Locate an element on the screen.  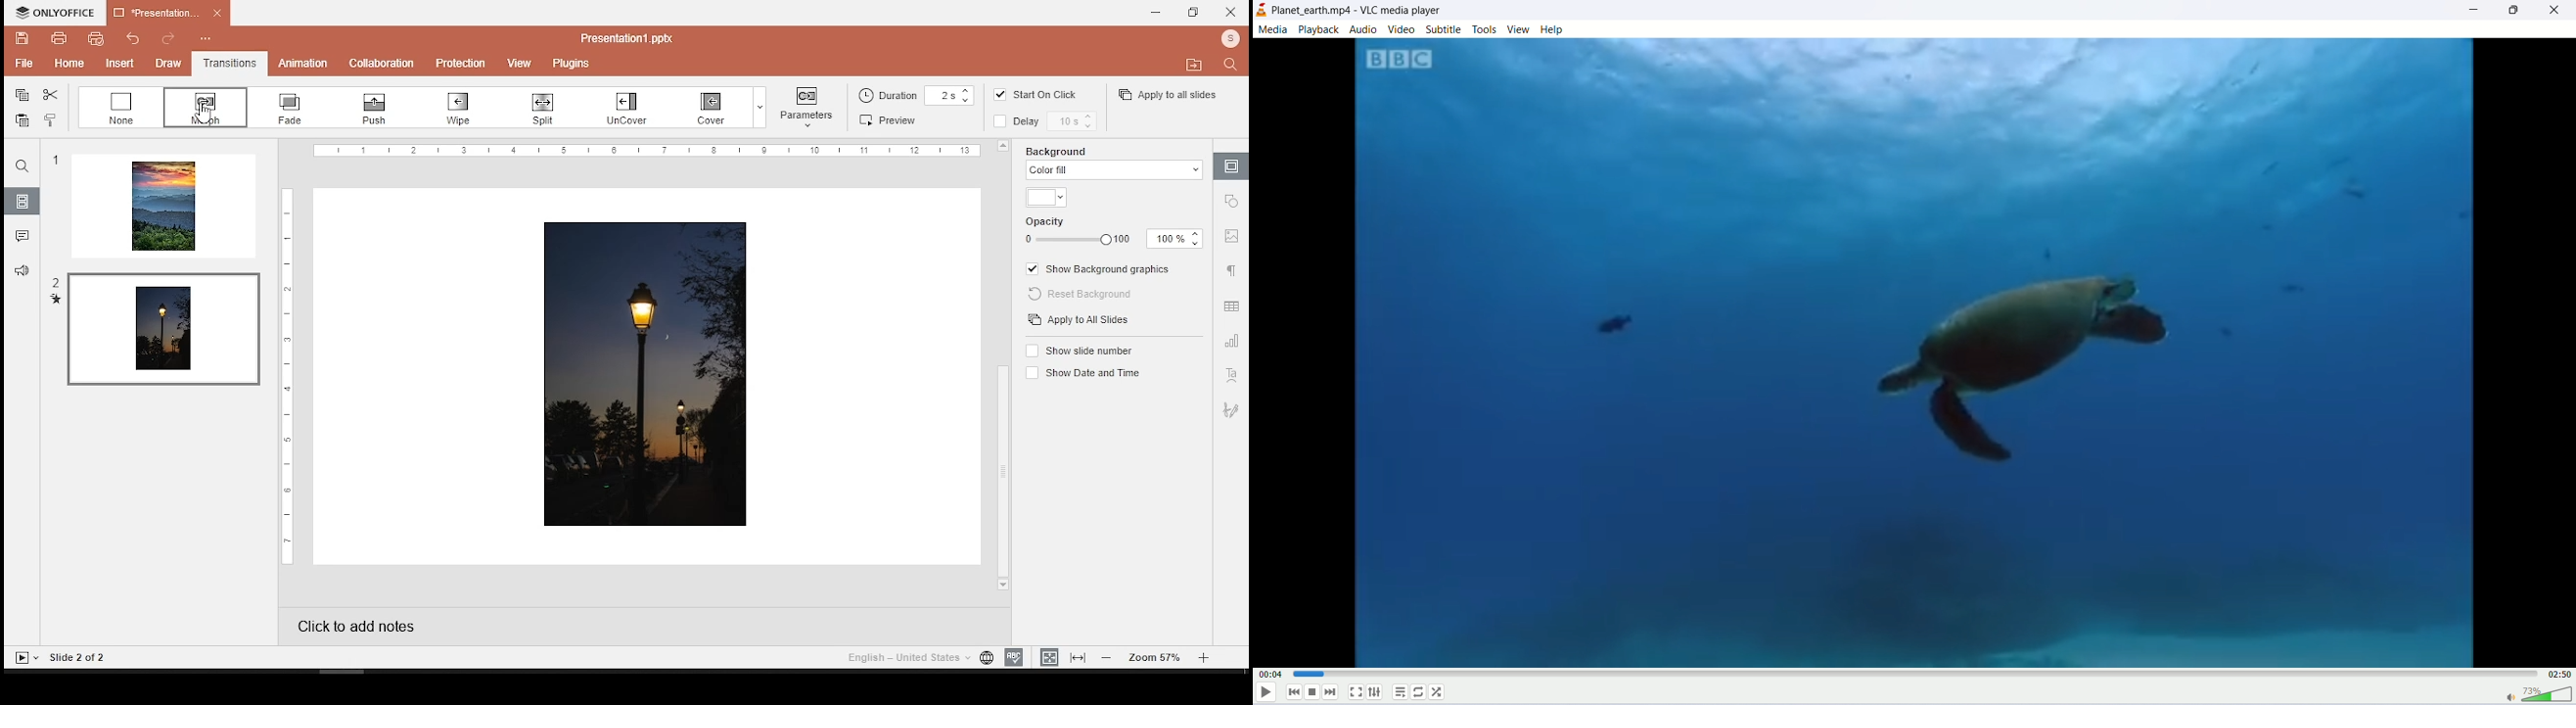
file is located at coordinates (21, 64).